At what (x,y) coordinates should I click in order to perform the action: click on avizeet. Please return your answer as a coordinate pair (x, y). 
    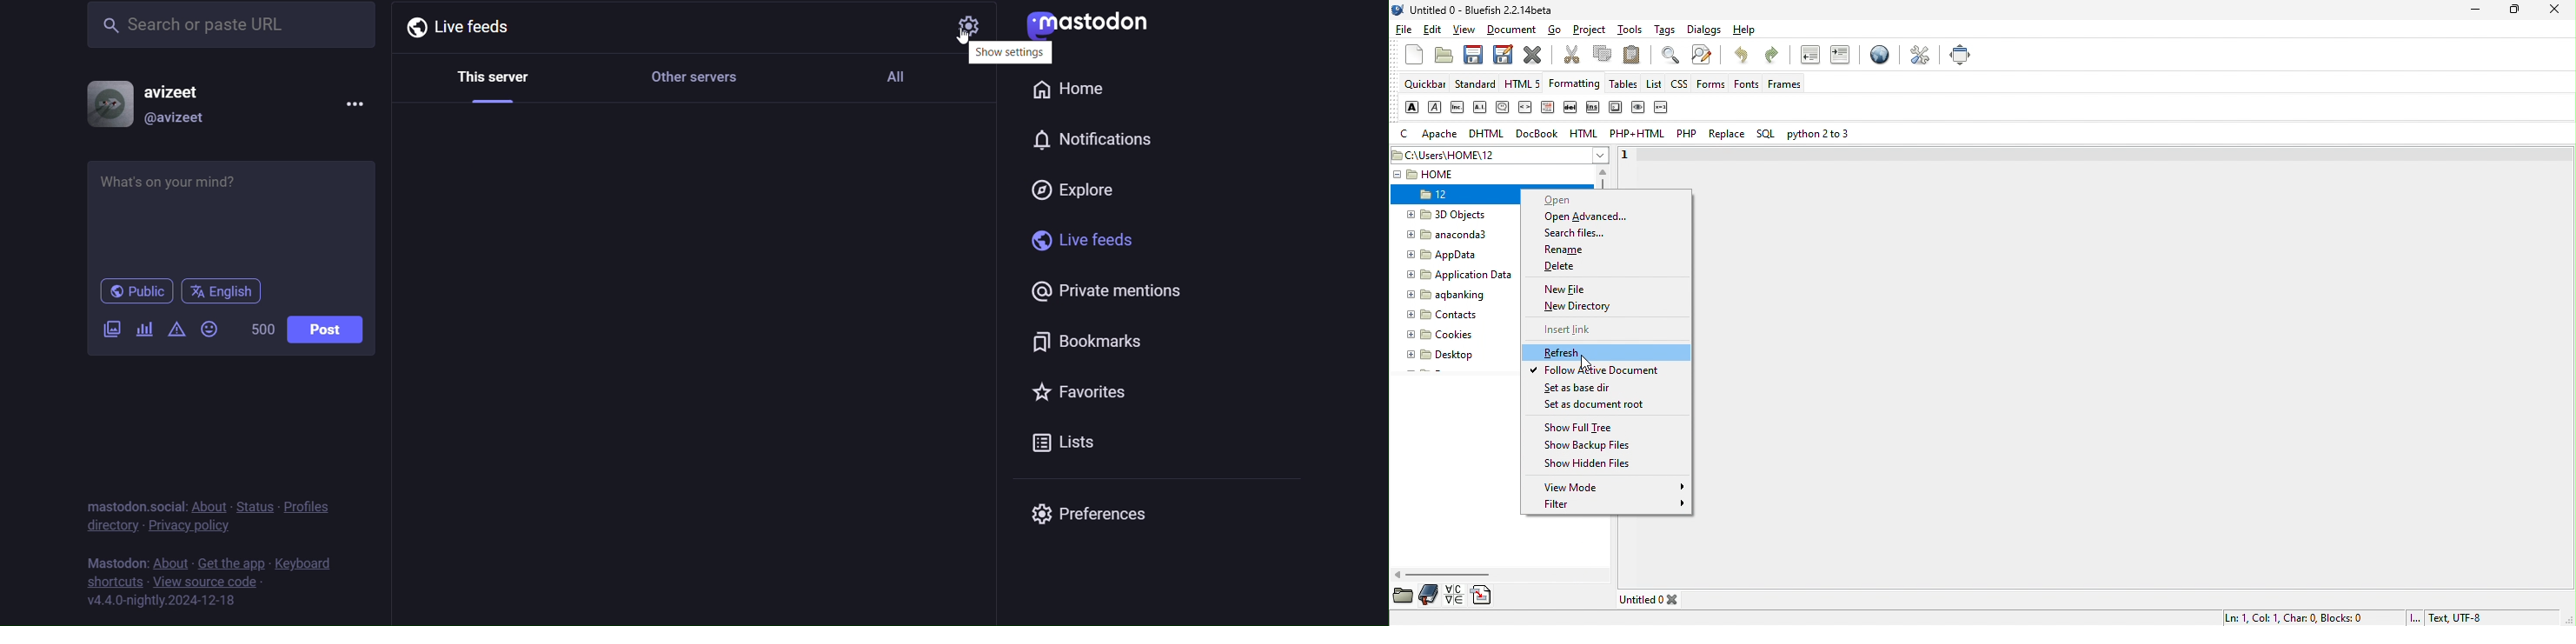
    Looking at the image, I should click on (173, 91).